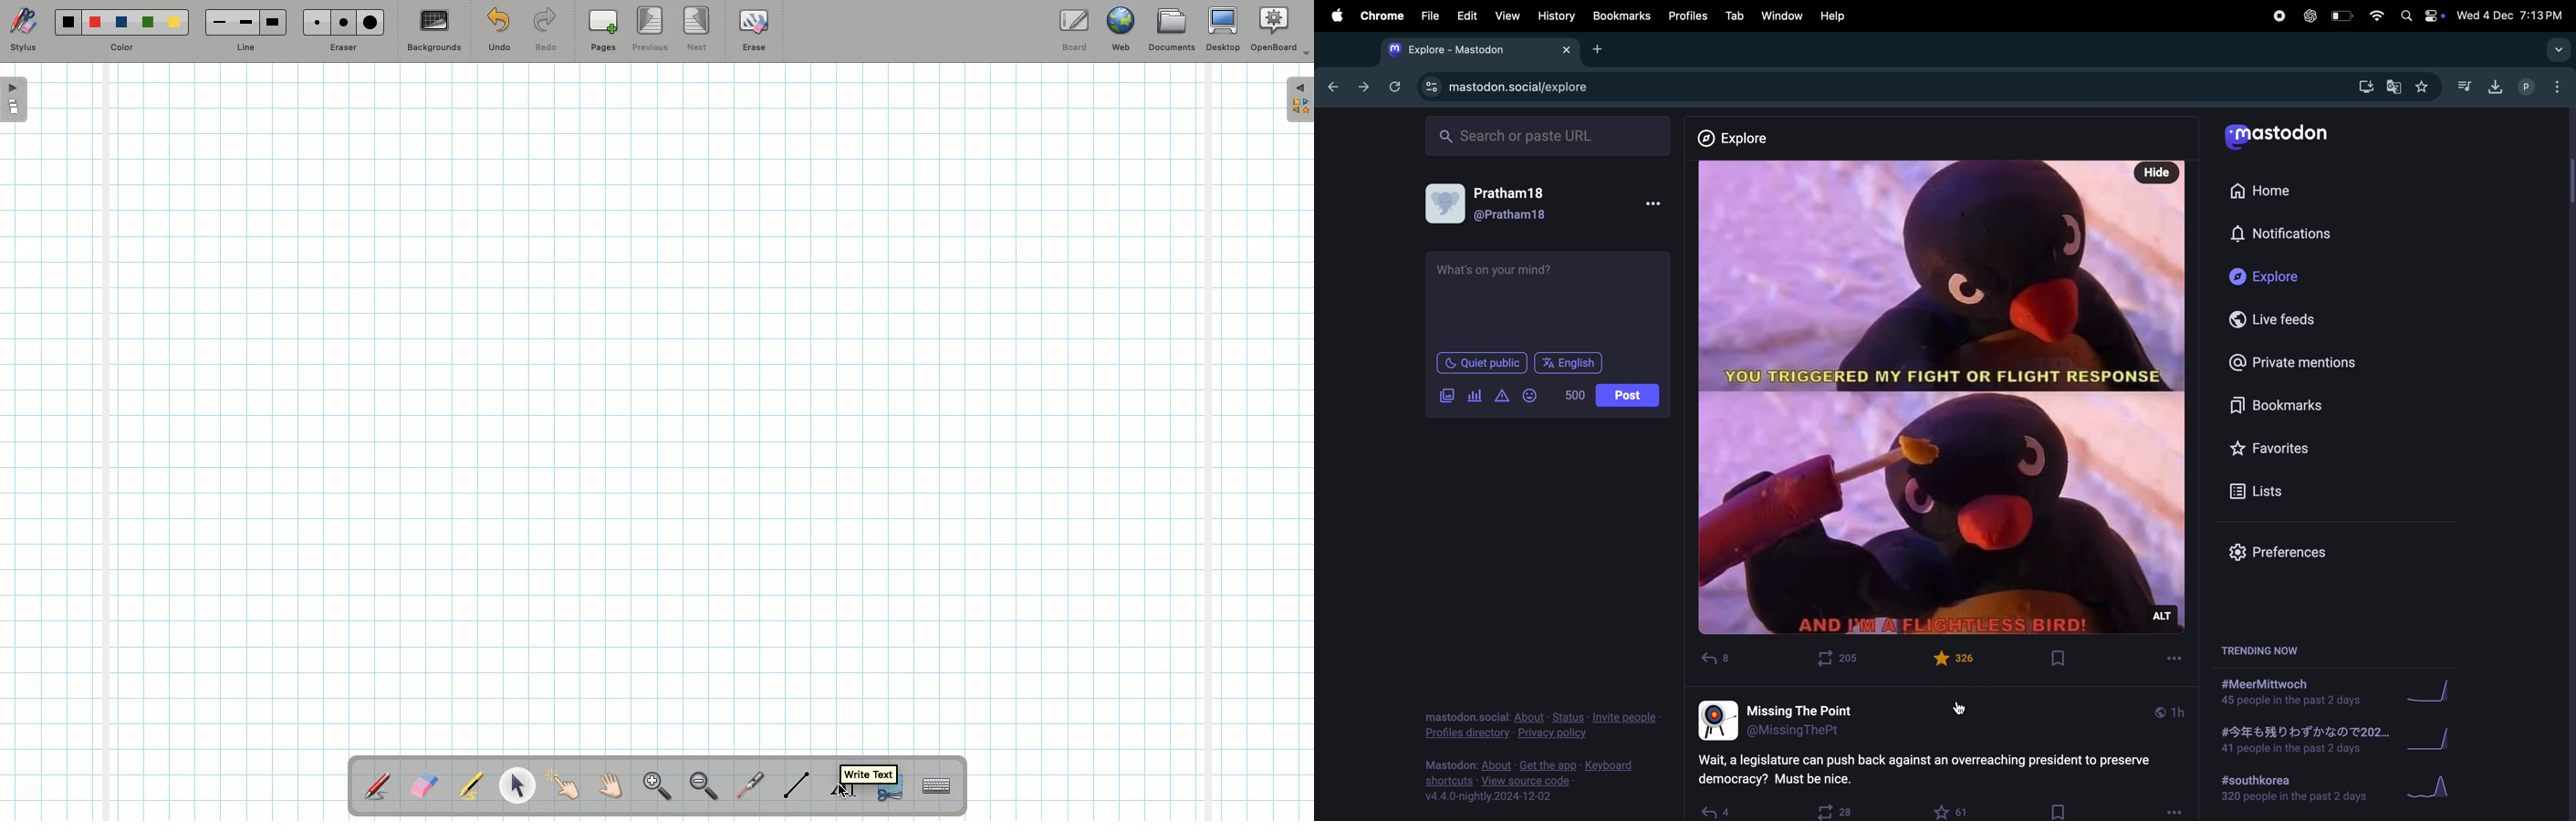 Image resolution: width=2576 pixels, height=840 pixels. What do you see at coordinates (1333, 90) in the screenshot?
I see `back` at bounding box center [1333, 90].